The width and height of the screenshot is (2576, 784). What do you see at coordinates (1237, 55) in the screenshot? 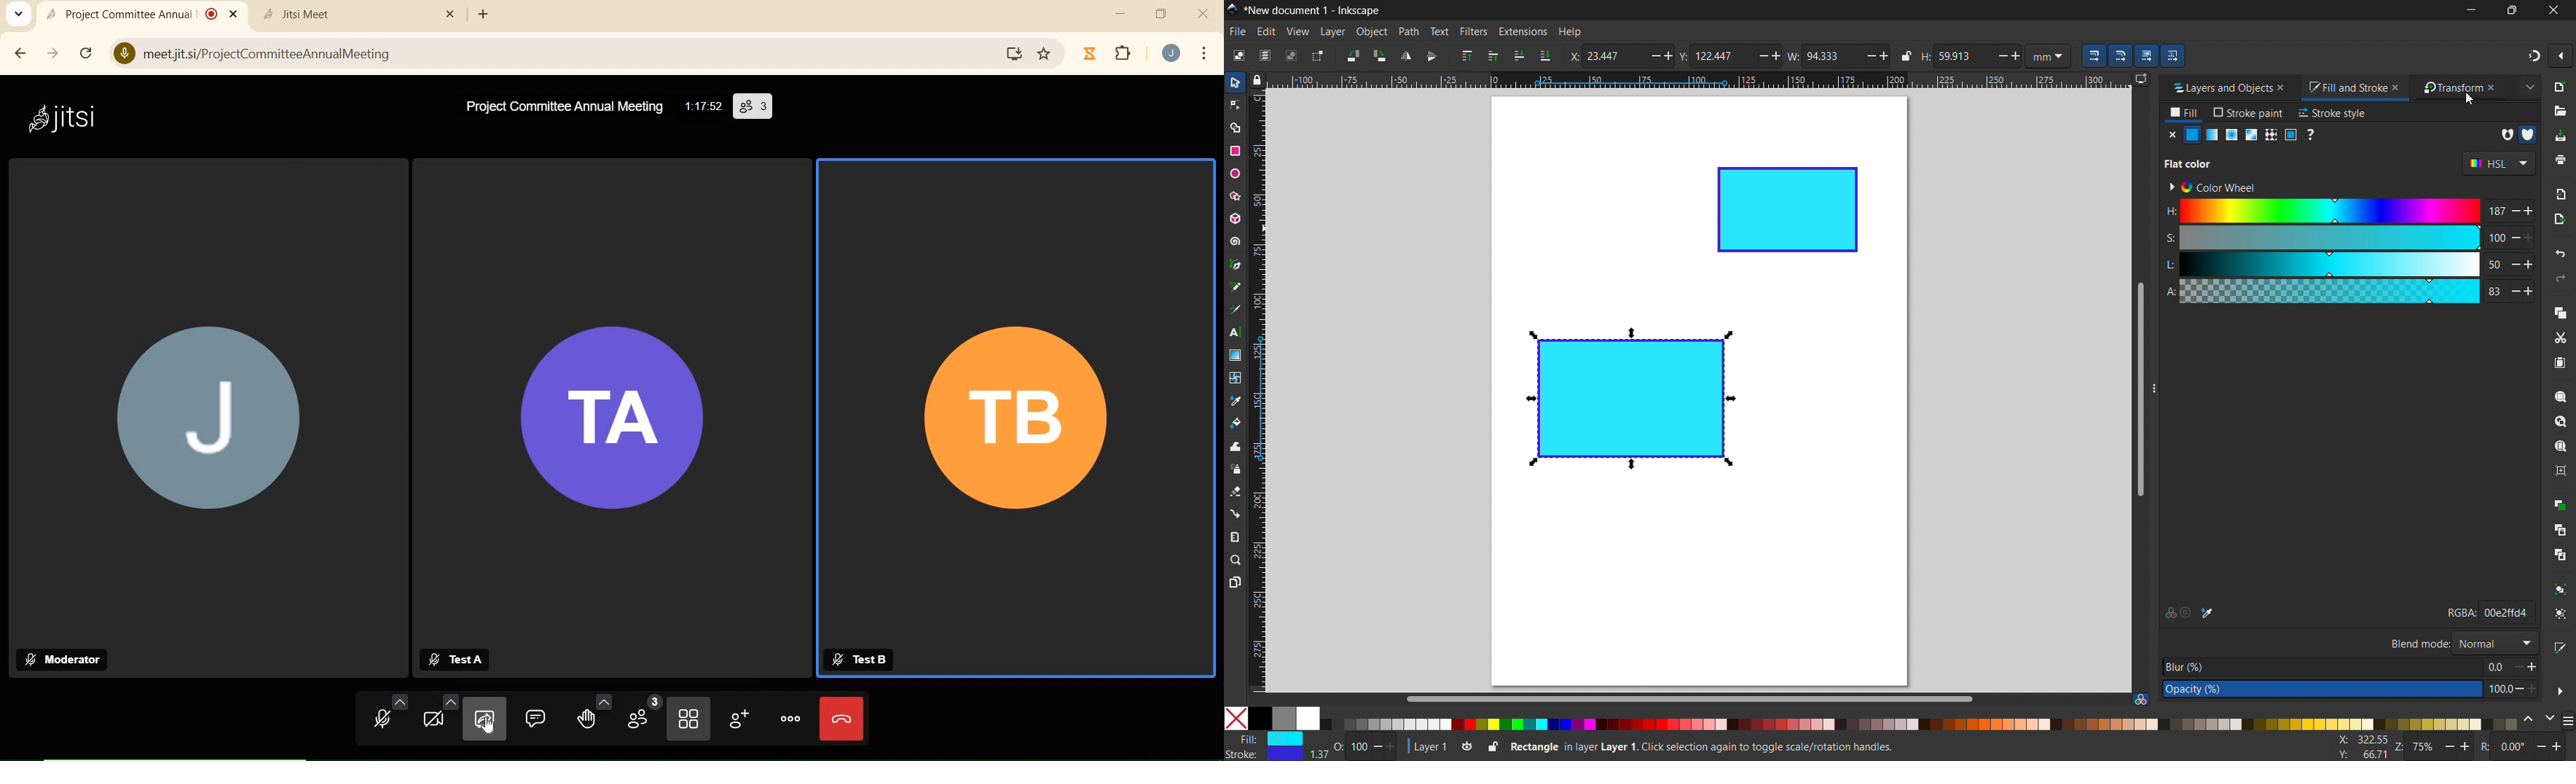
I see `select all` at bounding box center [1237, 55].